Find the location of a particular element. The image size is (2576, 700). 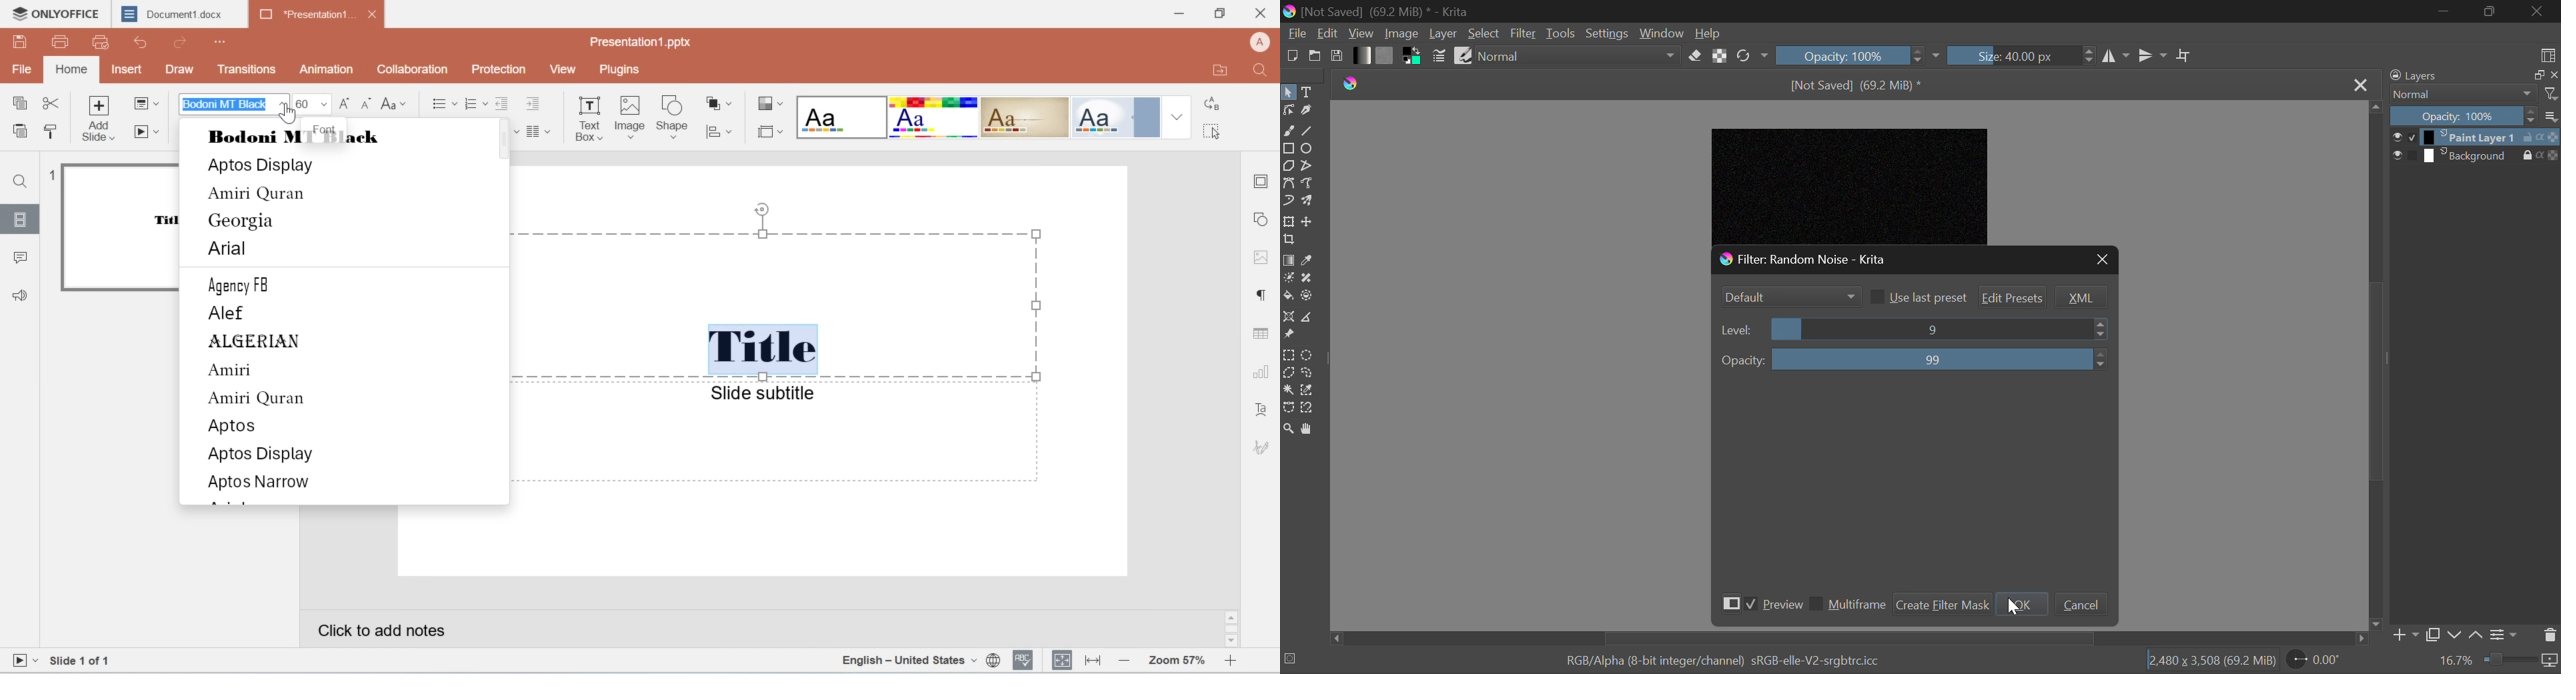

shape is located at coordinates (675, 119).